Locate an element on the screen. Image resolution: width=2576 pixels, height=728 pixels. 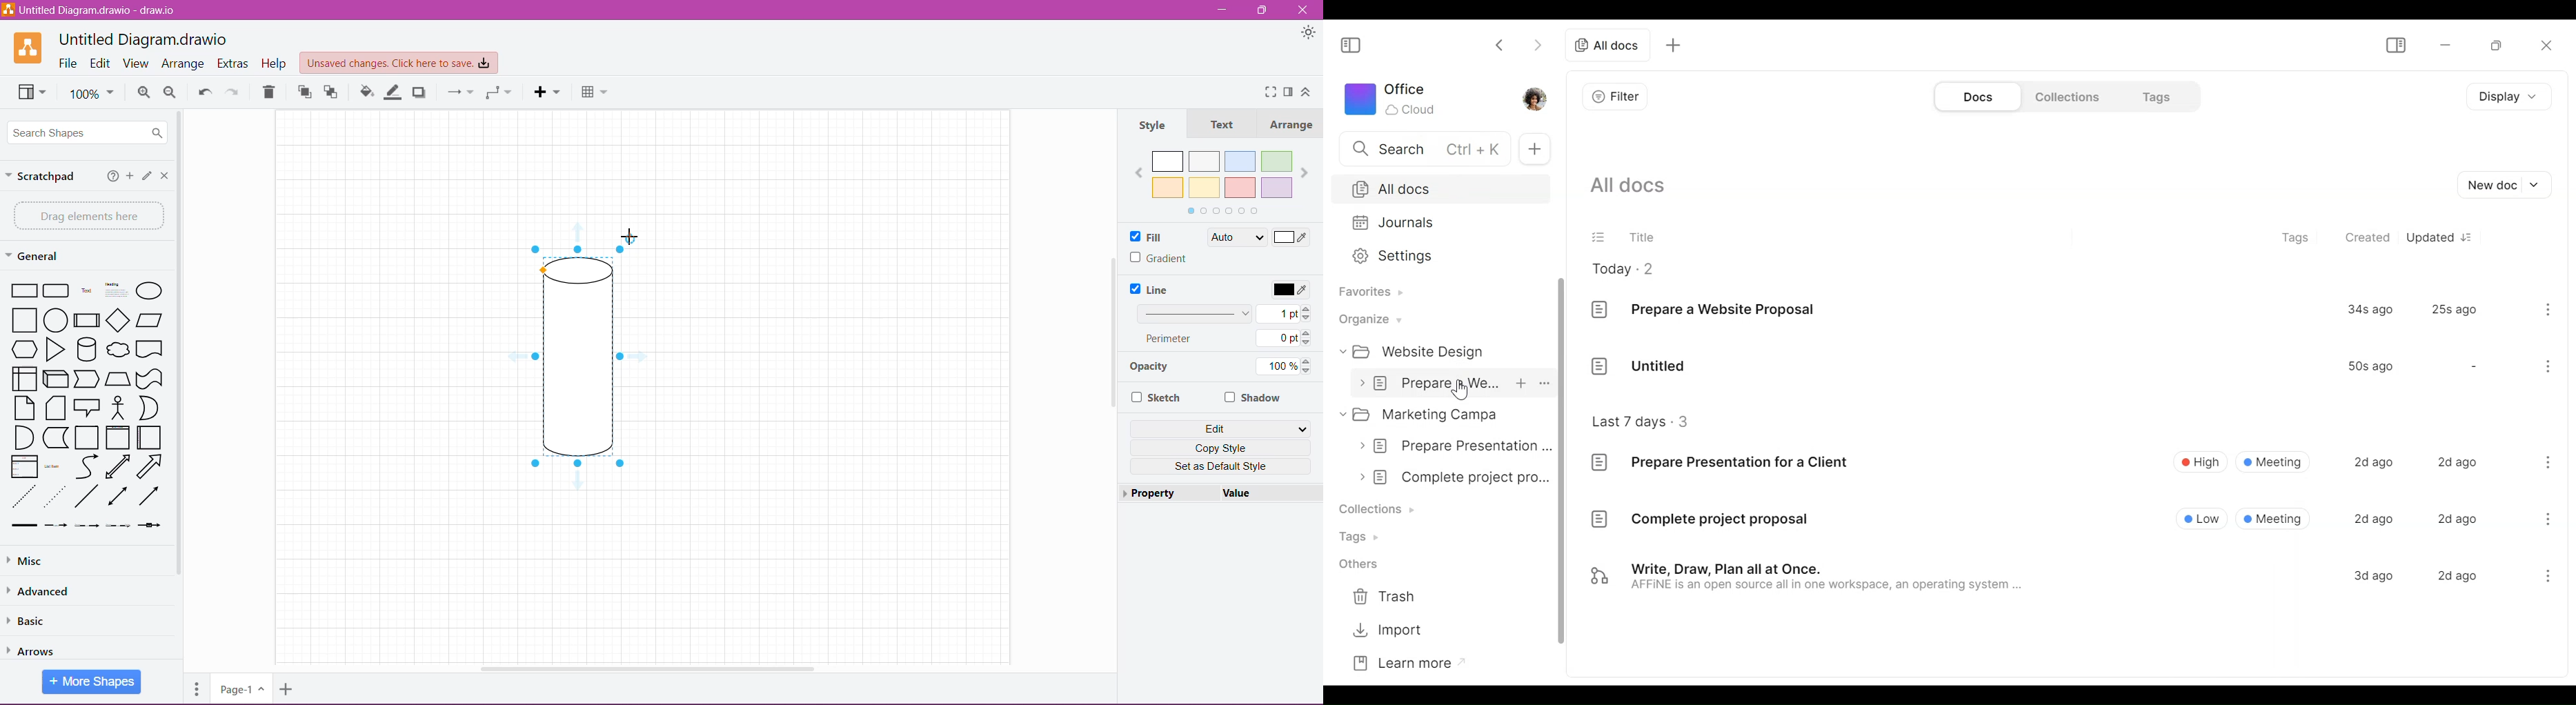
Redo is located at coordinates (235, 92).